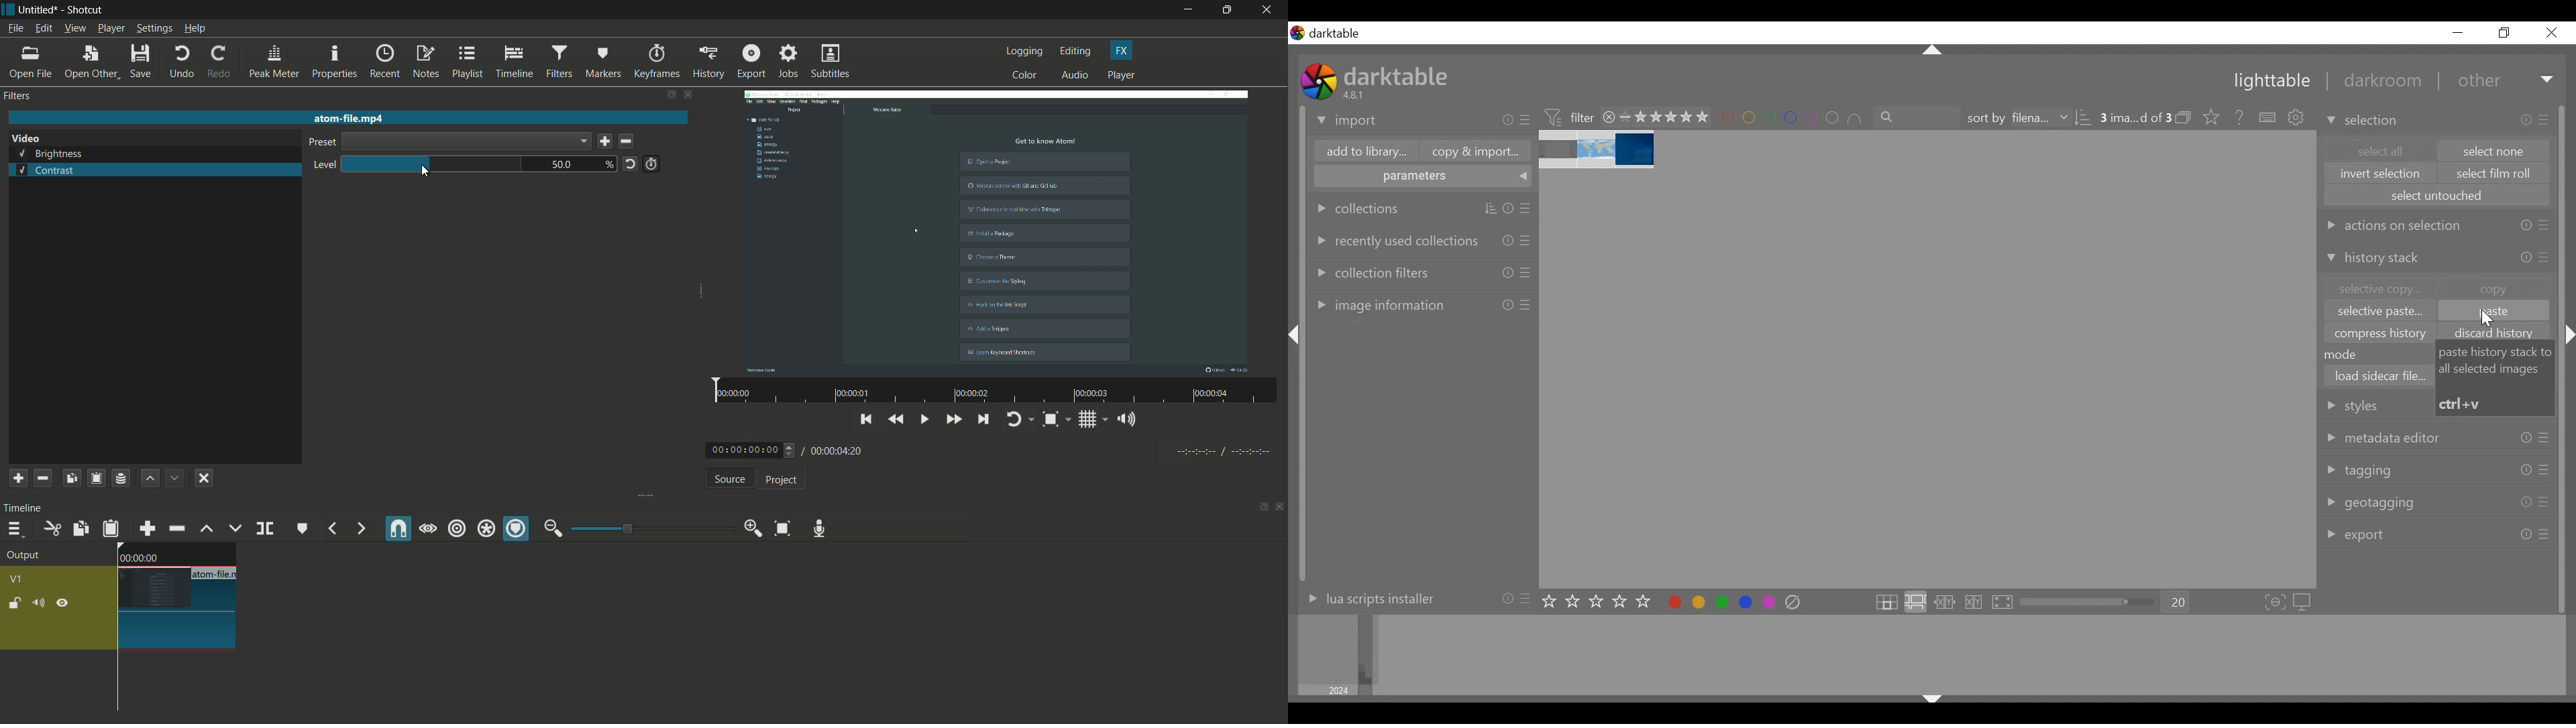 The image size is (2576, 728). What do you see at coordinates (1886, 603) in the screenshot?
I see `click to enter filemanger` at bounding box center [1886, 603].